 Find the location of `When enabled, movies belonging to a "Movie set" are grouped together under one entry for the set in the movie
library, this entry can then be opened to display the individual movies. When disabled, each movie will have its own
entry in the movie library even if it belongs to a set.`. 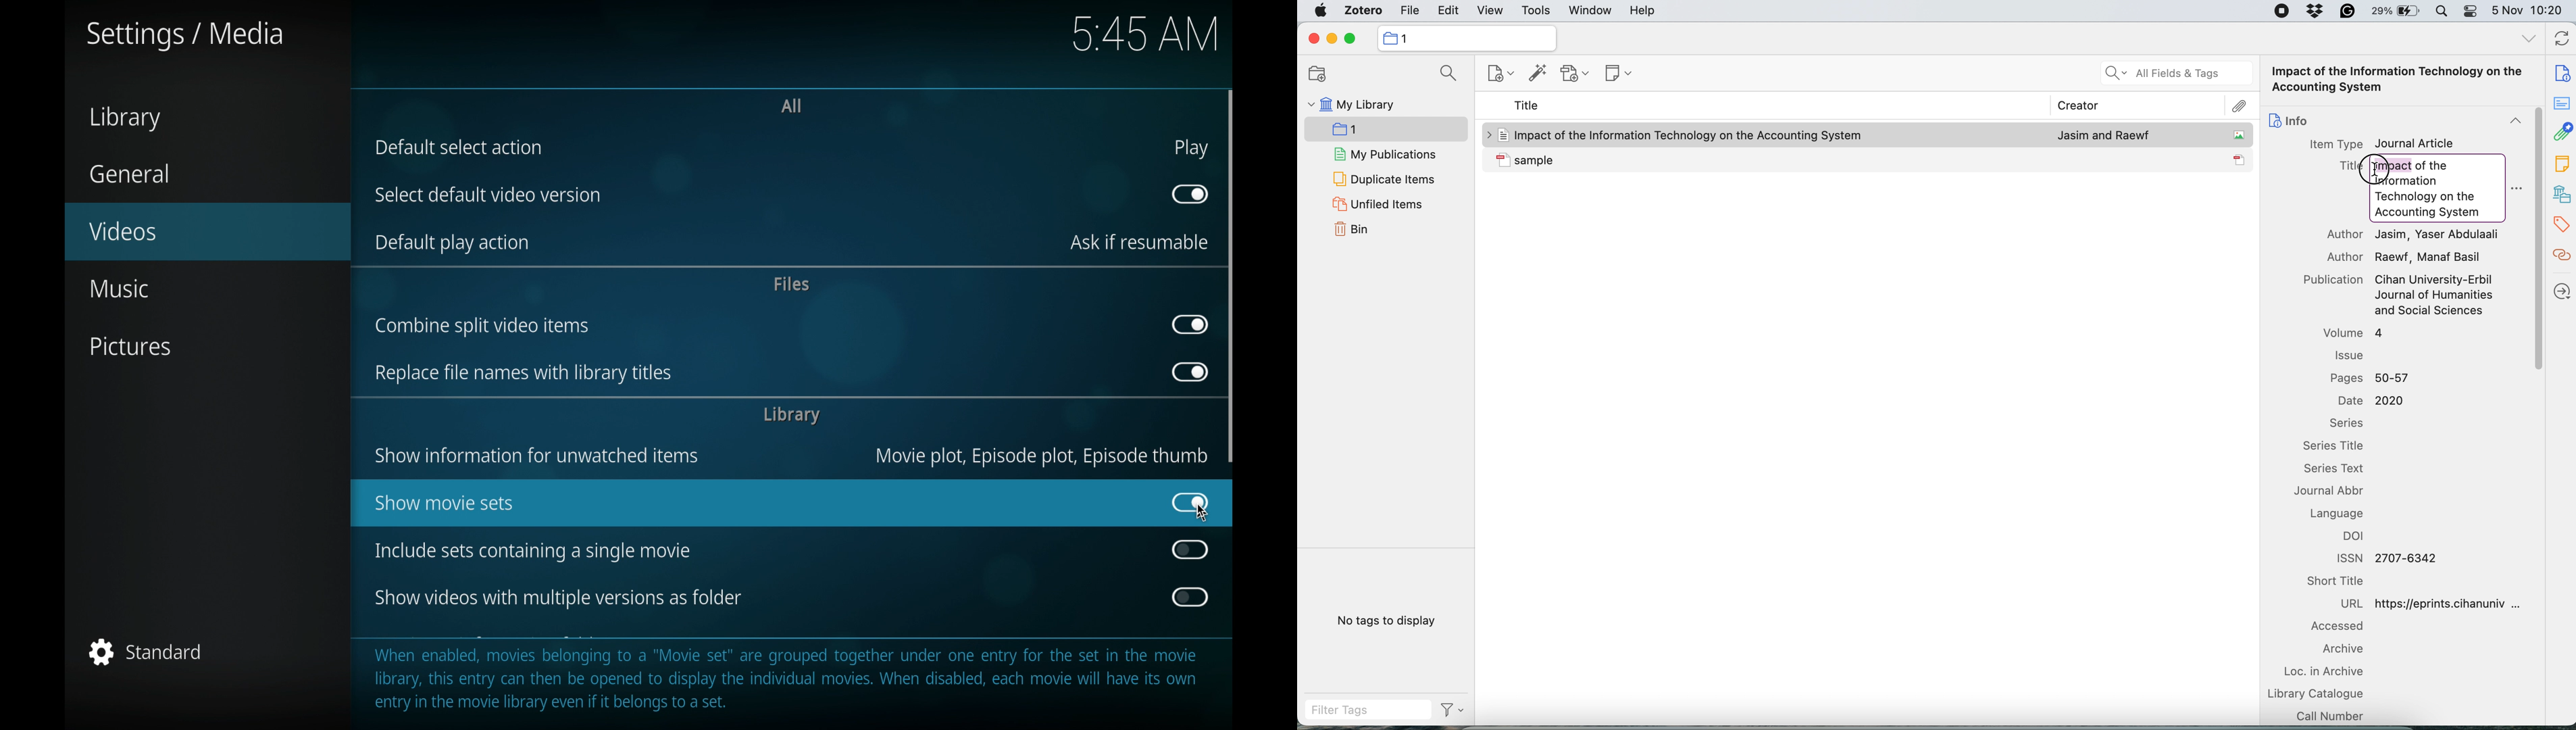

When enabled, movies belonging to a "Movie set" are grouped together under one entry for the set in the movie
library, this entry can then be opened to display the individual movies. When disabled, each movie will have its own
entry in the movie library even if it belongs to a set. is located at coordinates (793, 679).